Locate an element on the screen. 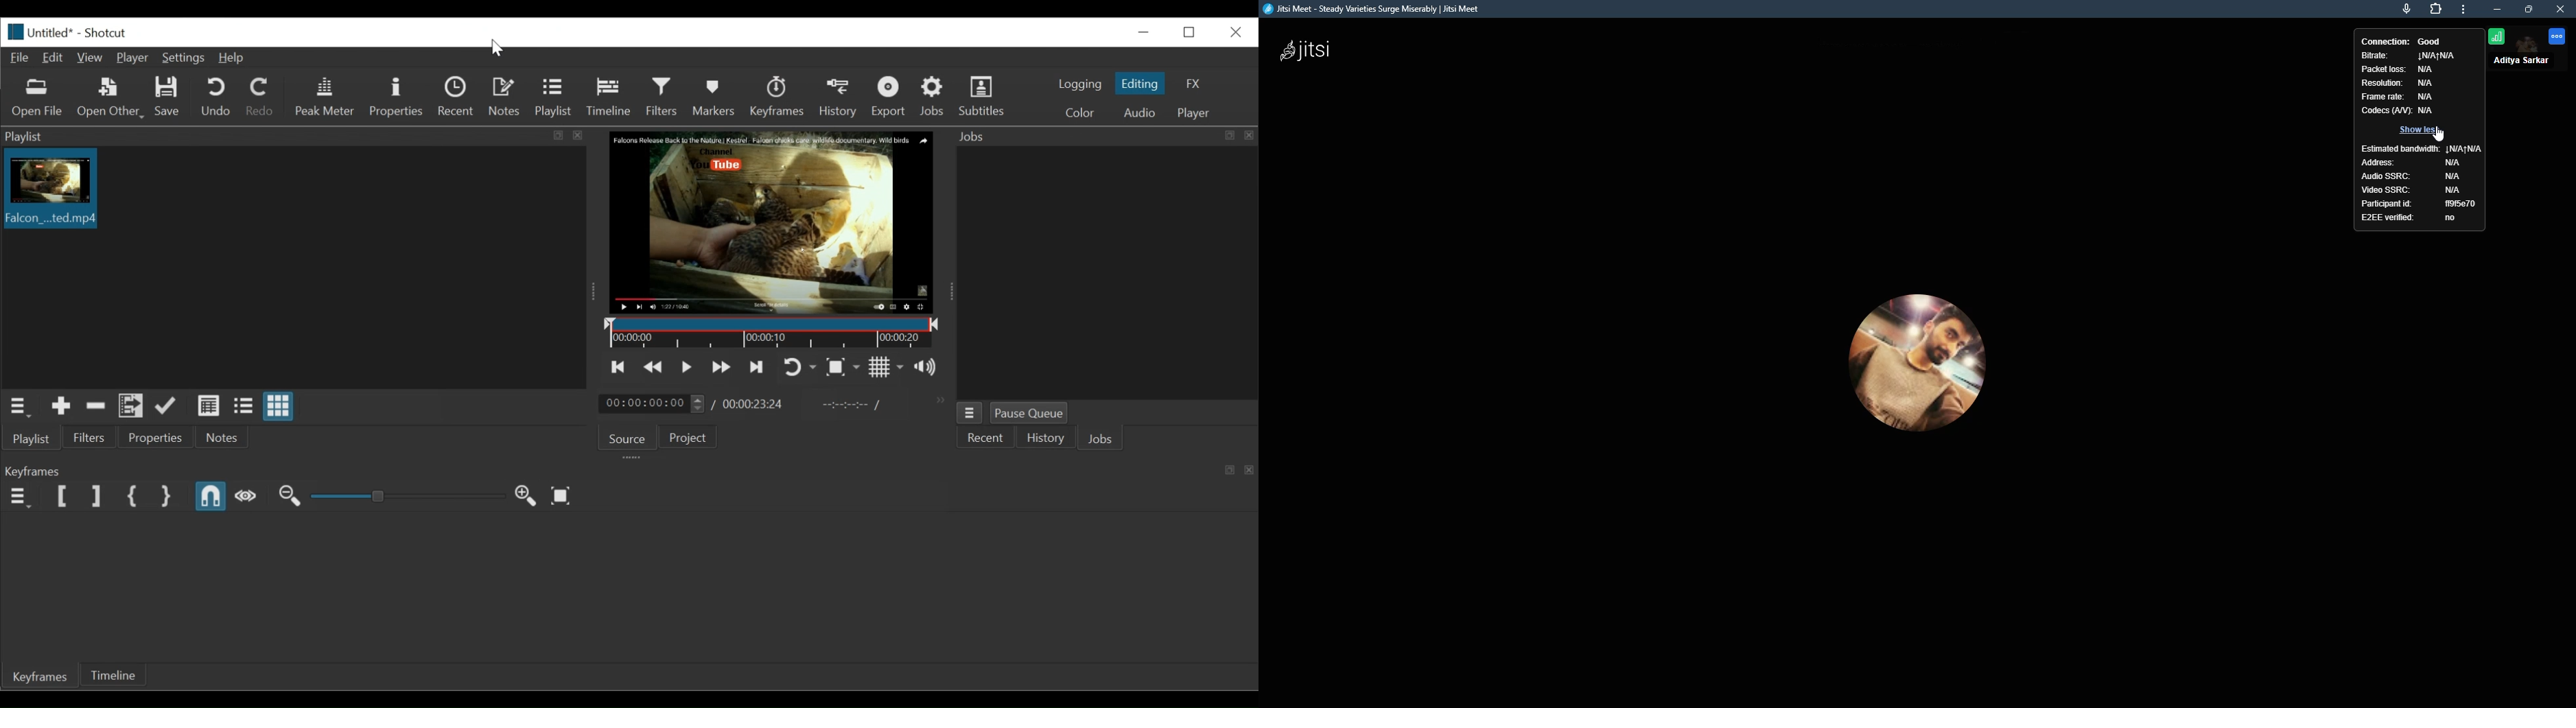  Scrub while dragging is located at coordinates (247, 497).